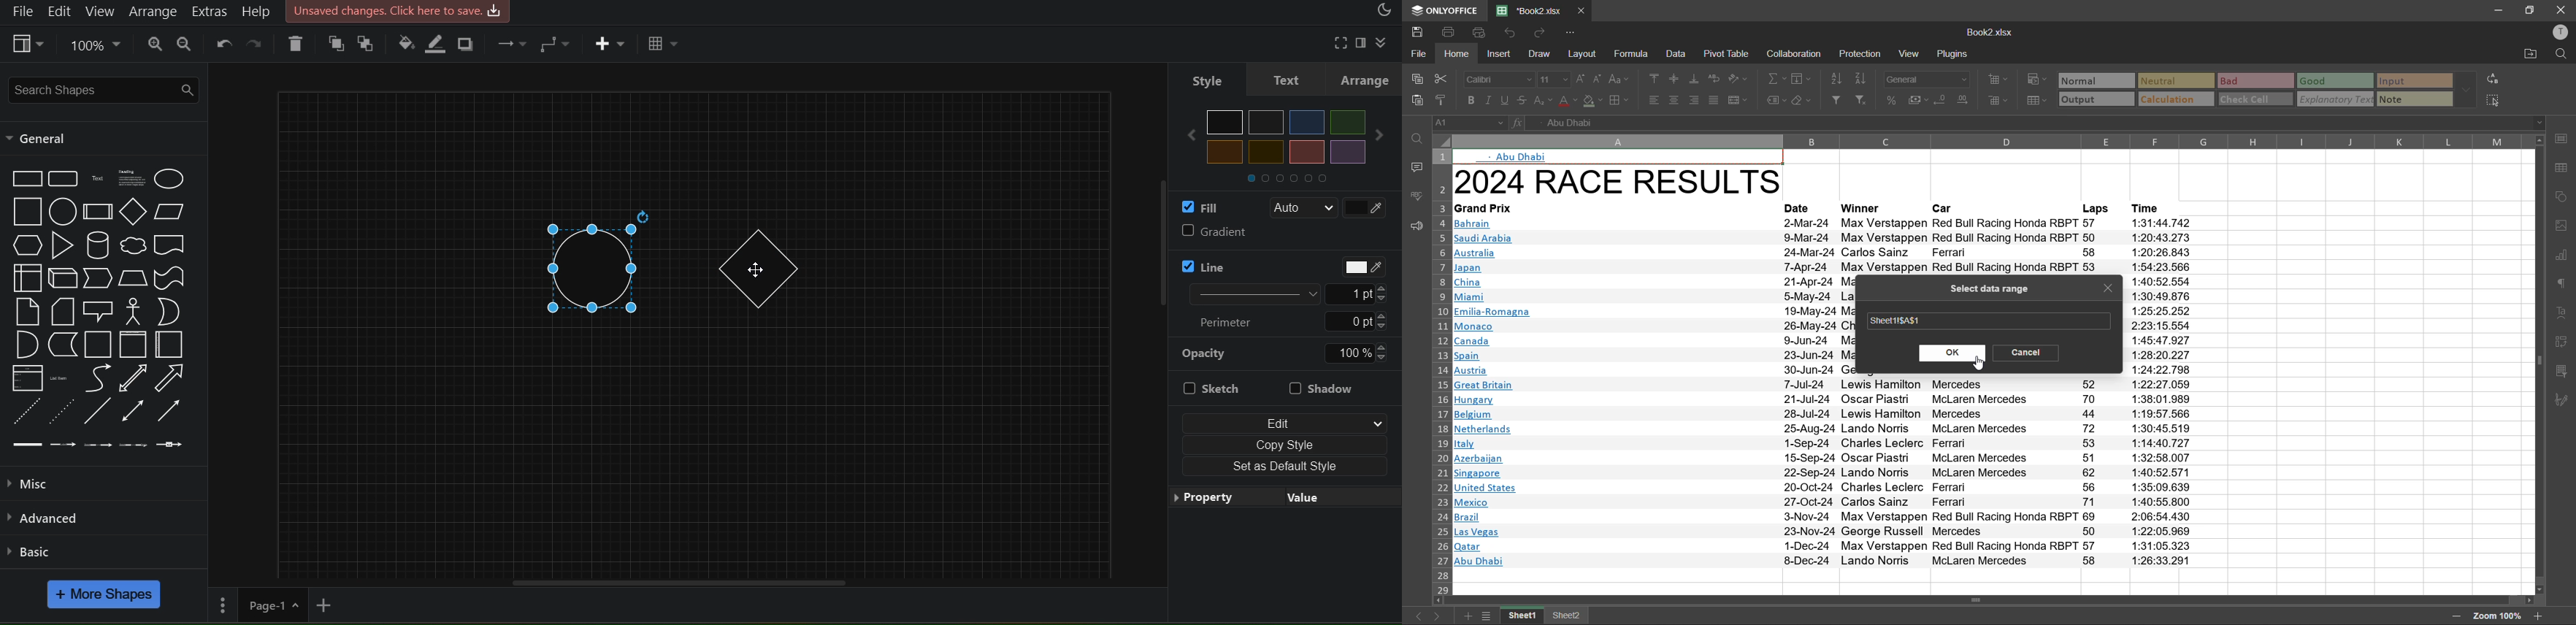  I want to click on freeze panes, so click(1525, 616).